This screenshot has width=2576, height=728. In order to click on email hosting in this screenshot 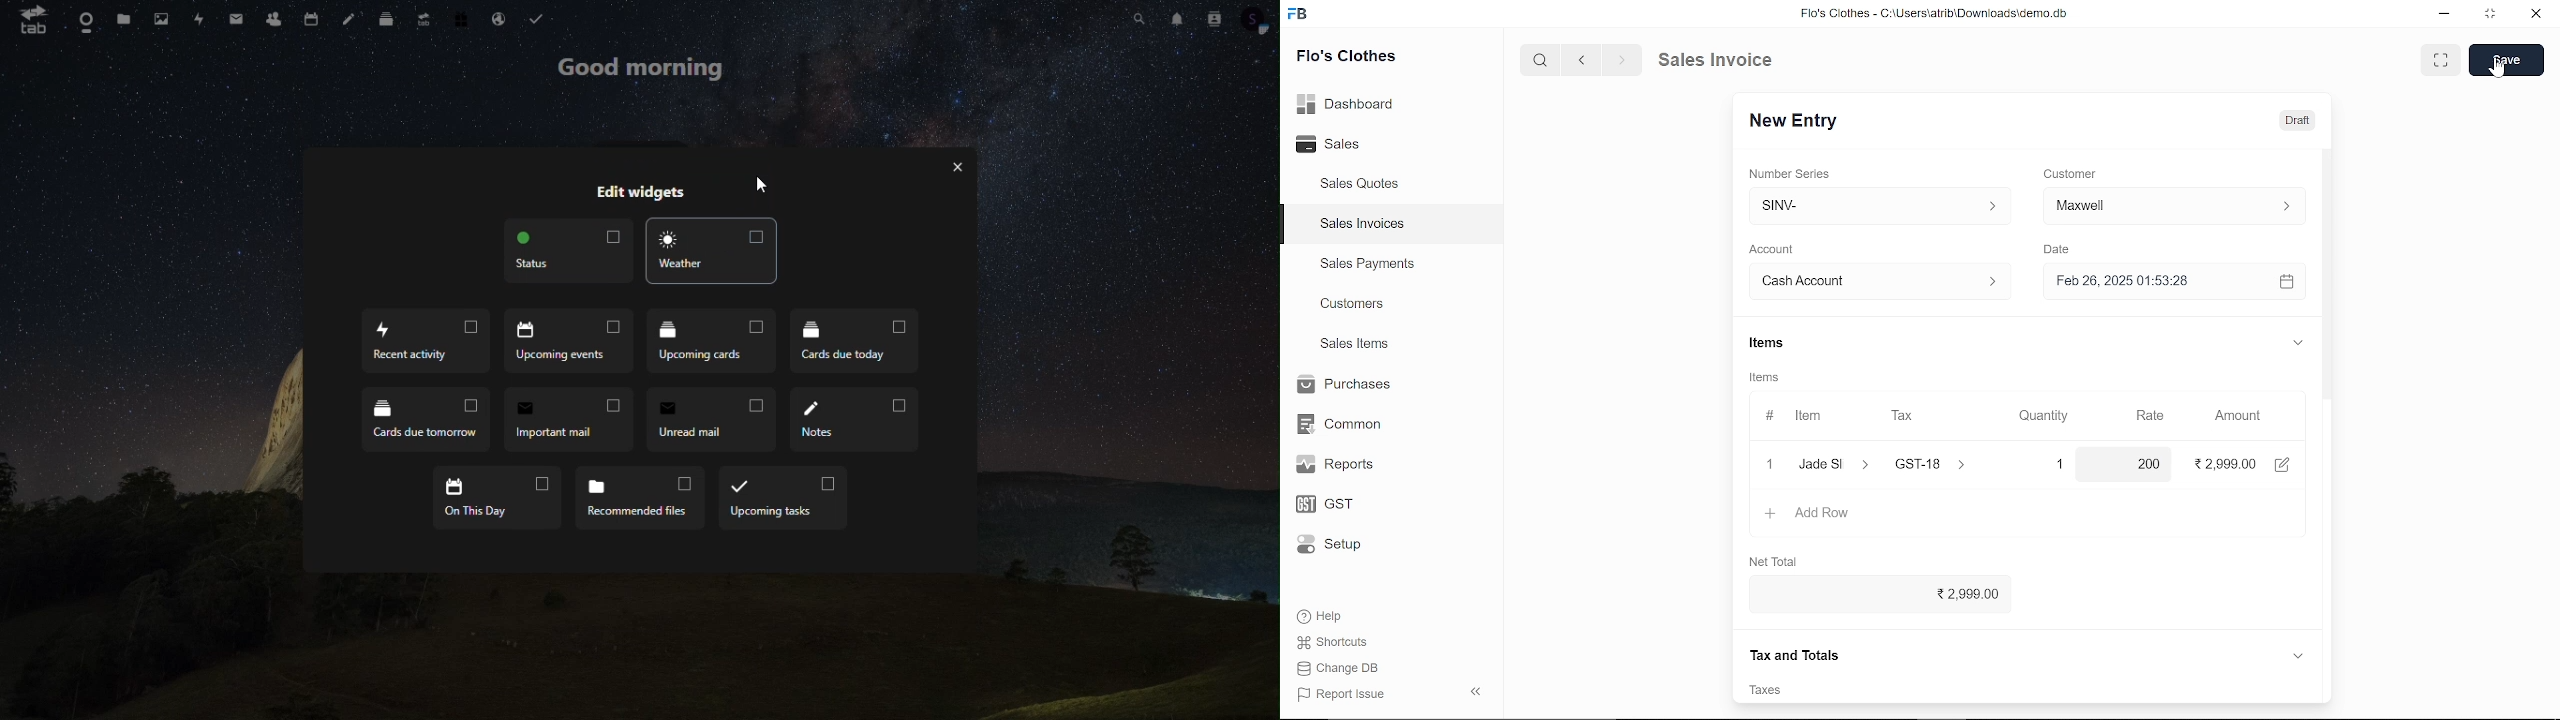, I will do `click(501, 18)`.